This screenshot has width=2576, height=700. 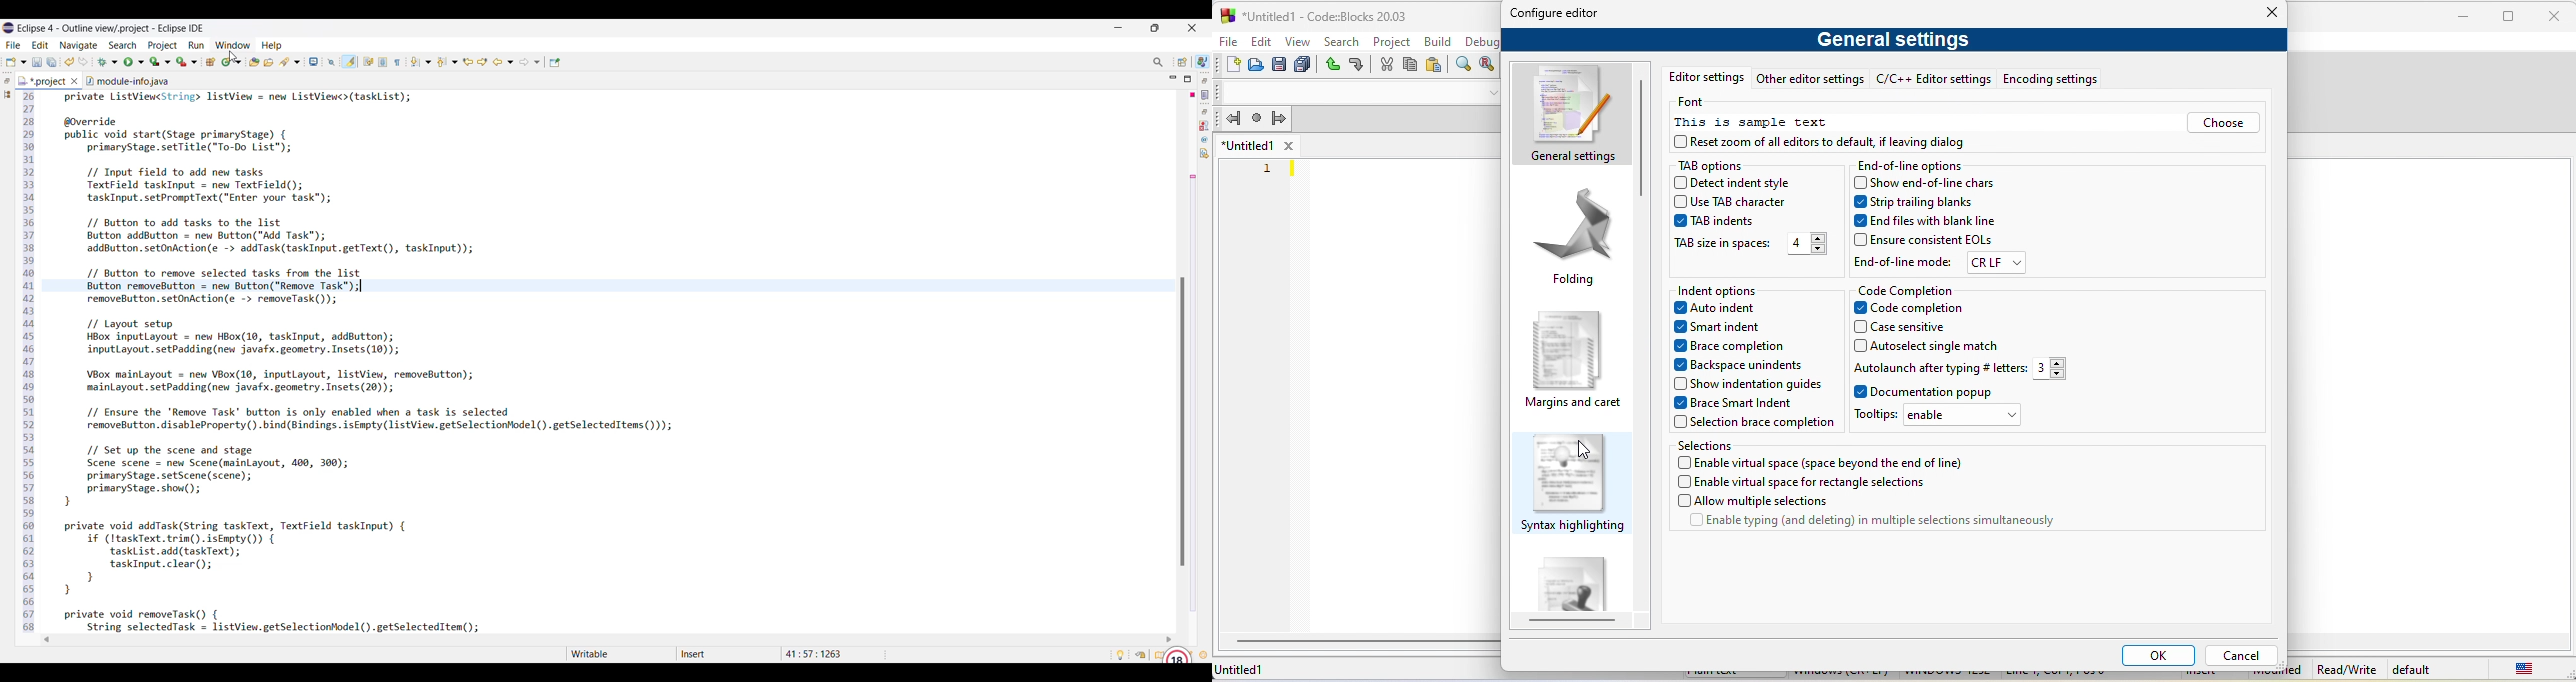 I want to click on Current tab highlighted, so click(x=42, y=80).